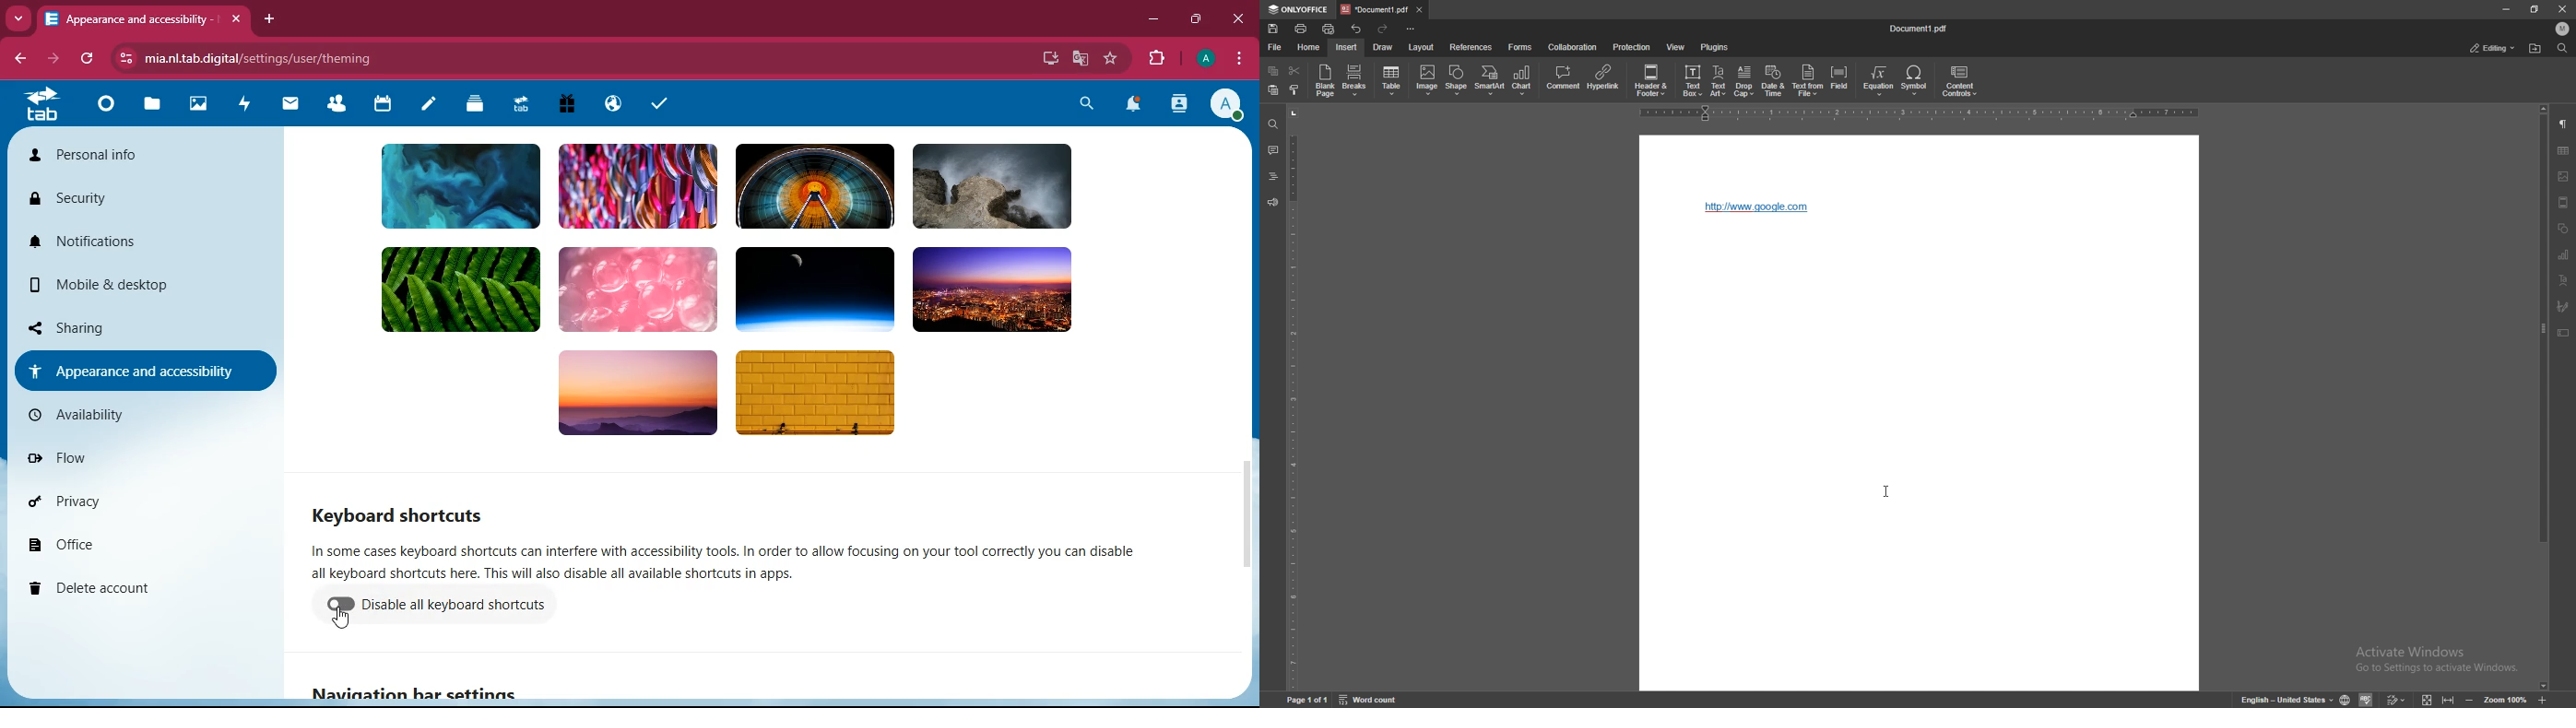 The image size is (2576, 728). What do you see at coordinates (2288, 699) in the screenshot?
I see `change text language` at bounding box center [2288, 699].